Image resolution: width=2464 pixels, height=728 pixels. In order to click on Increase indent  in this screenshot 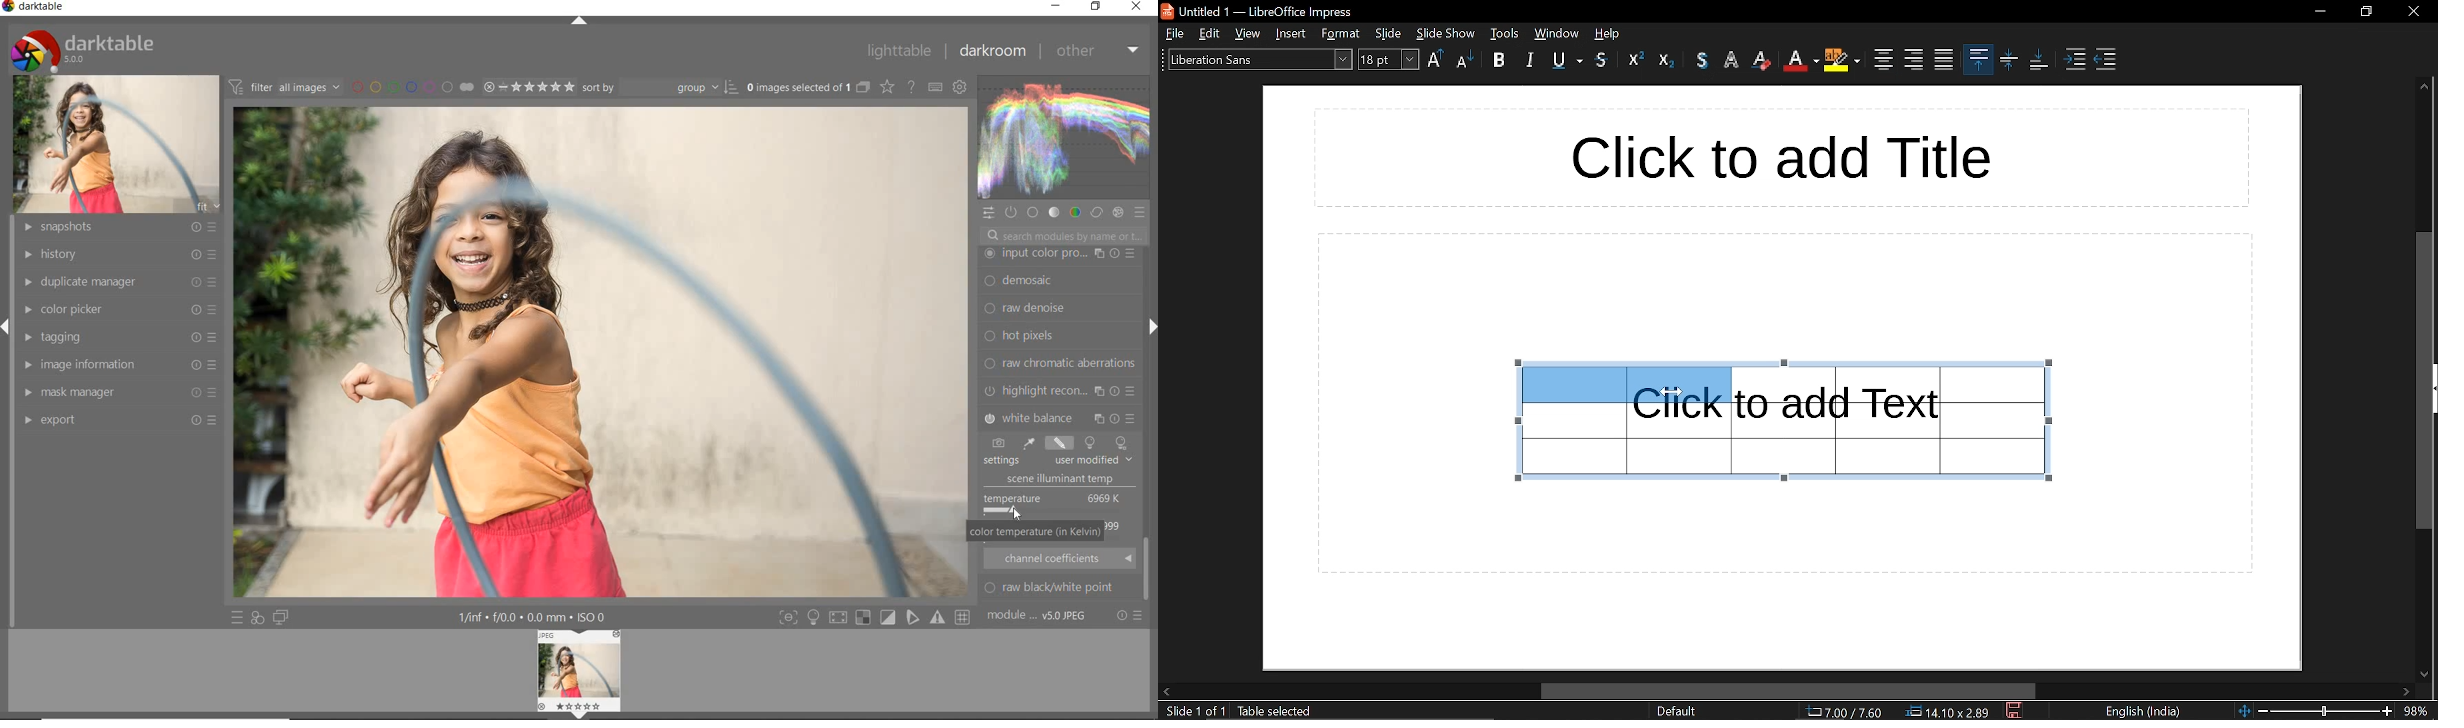, I will do `click(2077, 61)`.